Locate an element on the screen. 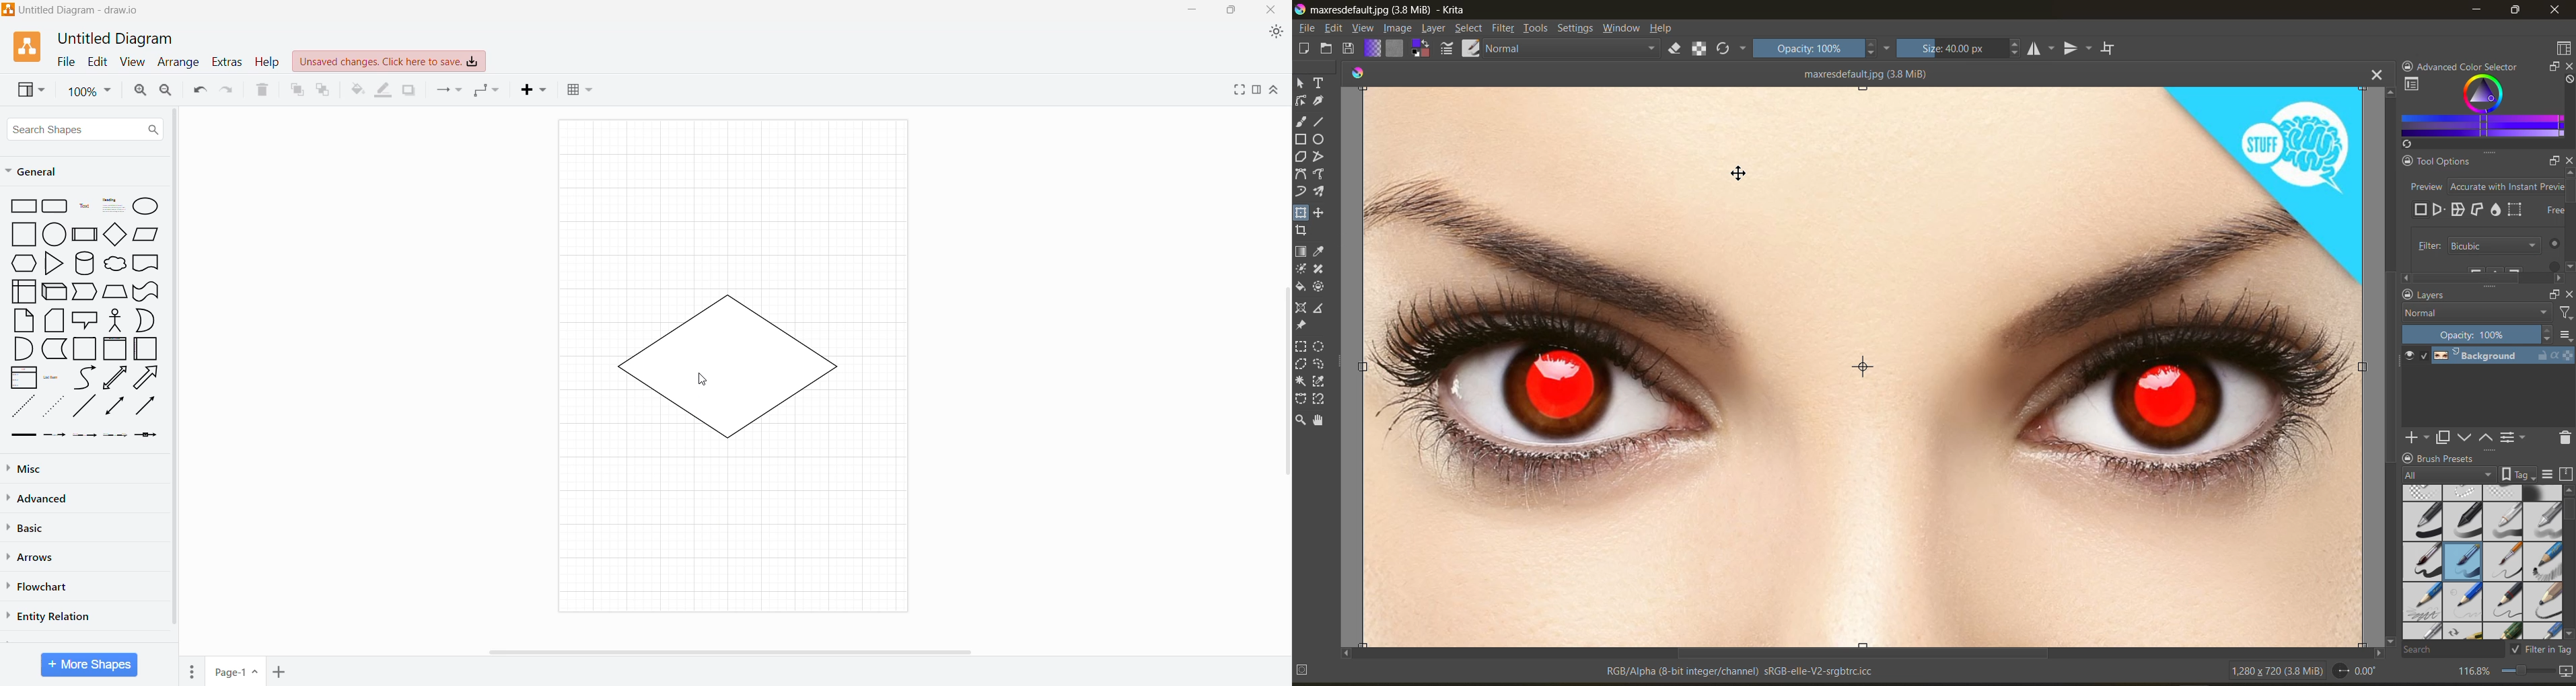  Internal Document is located at coordinates (23, 290).